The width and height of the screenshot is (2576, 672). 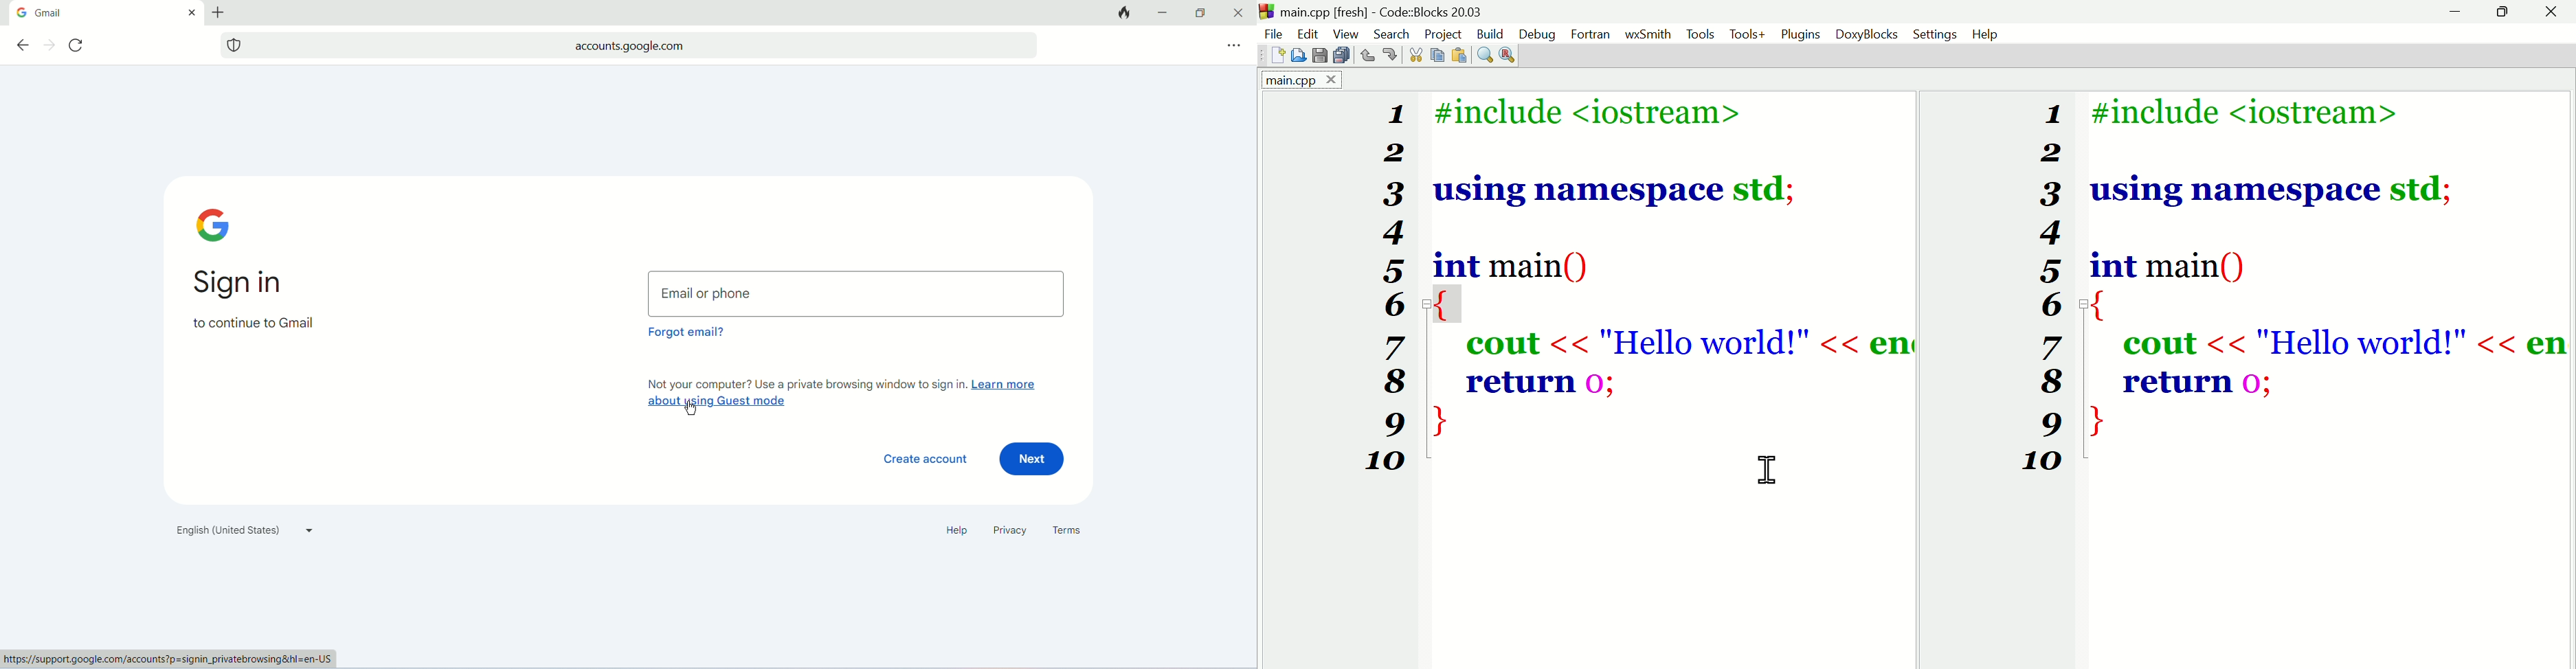 What do you see at coordinates (1663, 267) in the screenshot?
I see `#include <iostream>
using namespace std;
int main()
i
cout << "Hello world!" << en
return o;
}` at bounding box center [1663, 267].